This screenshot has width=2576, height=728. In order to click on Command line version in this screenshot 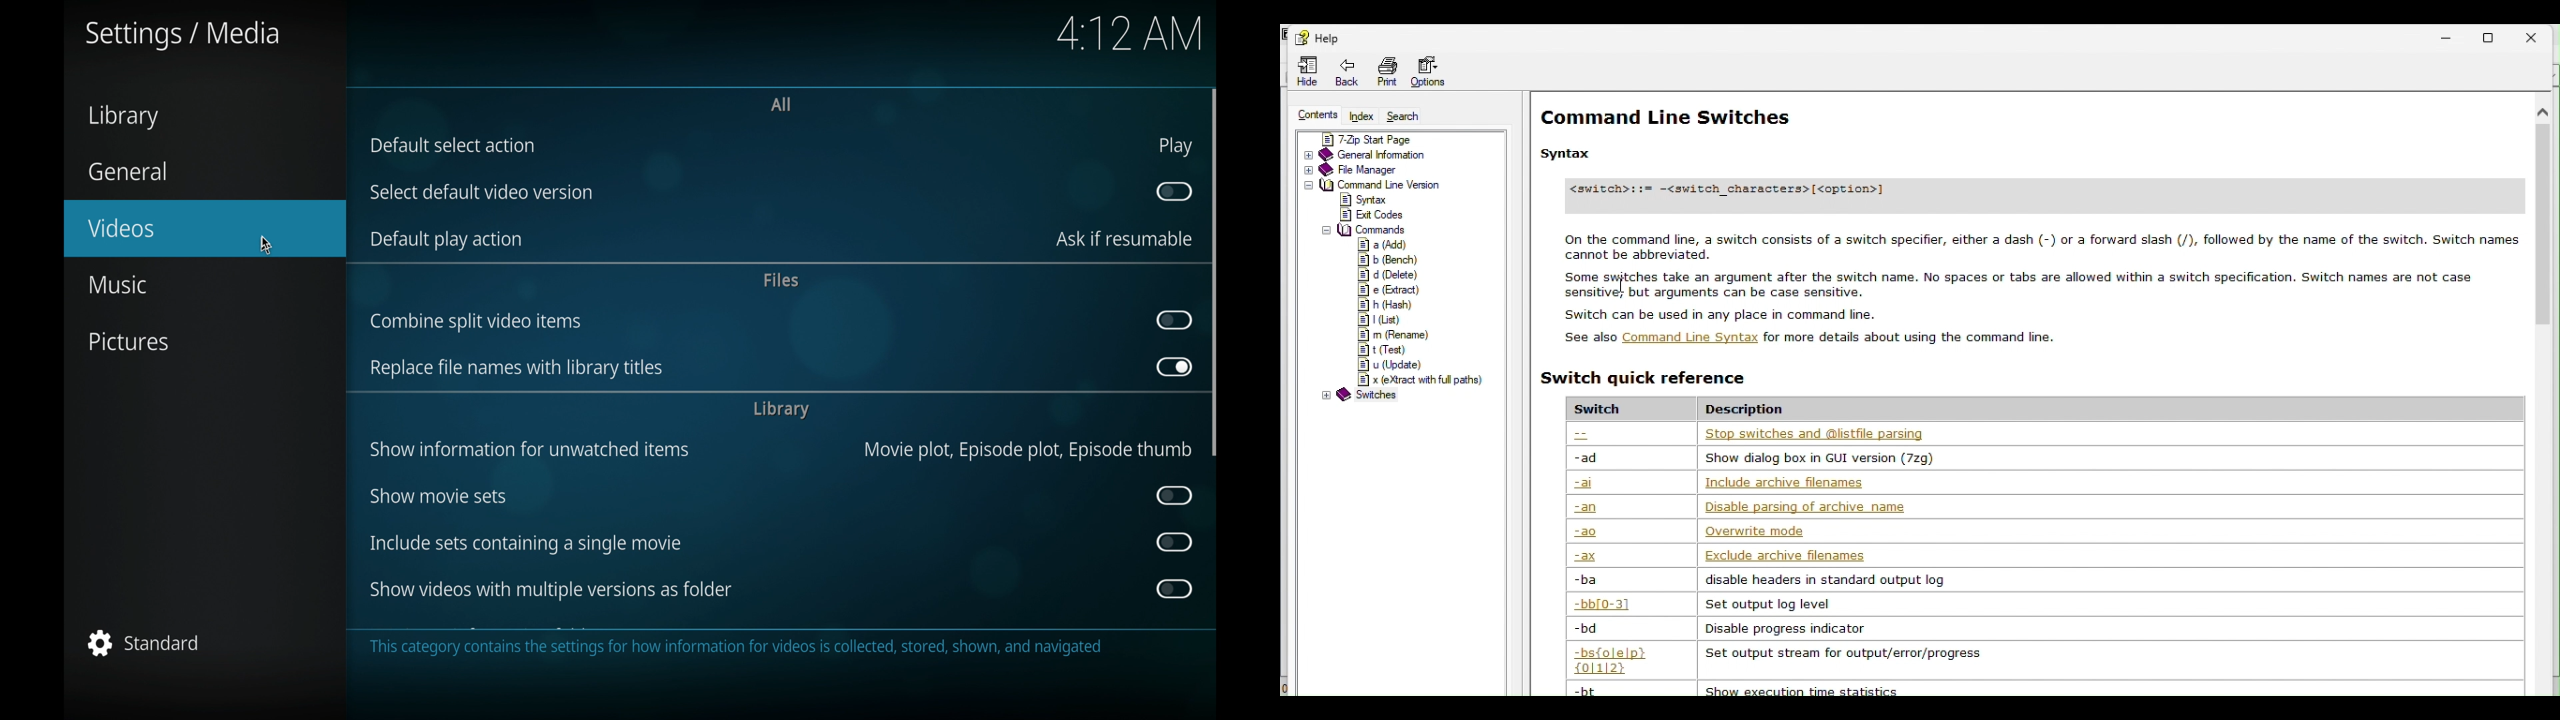, I will do `click(1390, 187)`.